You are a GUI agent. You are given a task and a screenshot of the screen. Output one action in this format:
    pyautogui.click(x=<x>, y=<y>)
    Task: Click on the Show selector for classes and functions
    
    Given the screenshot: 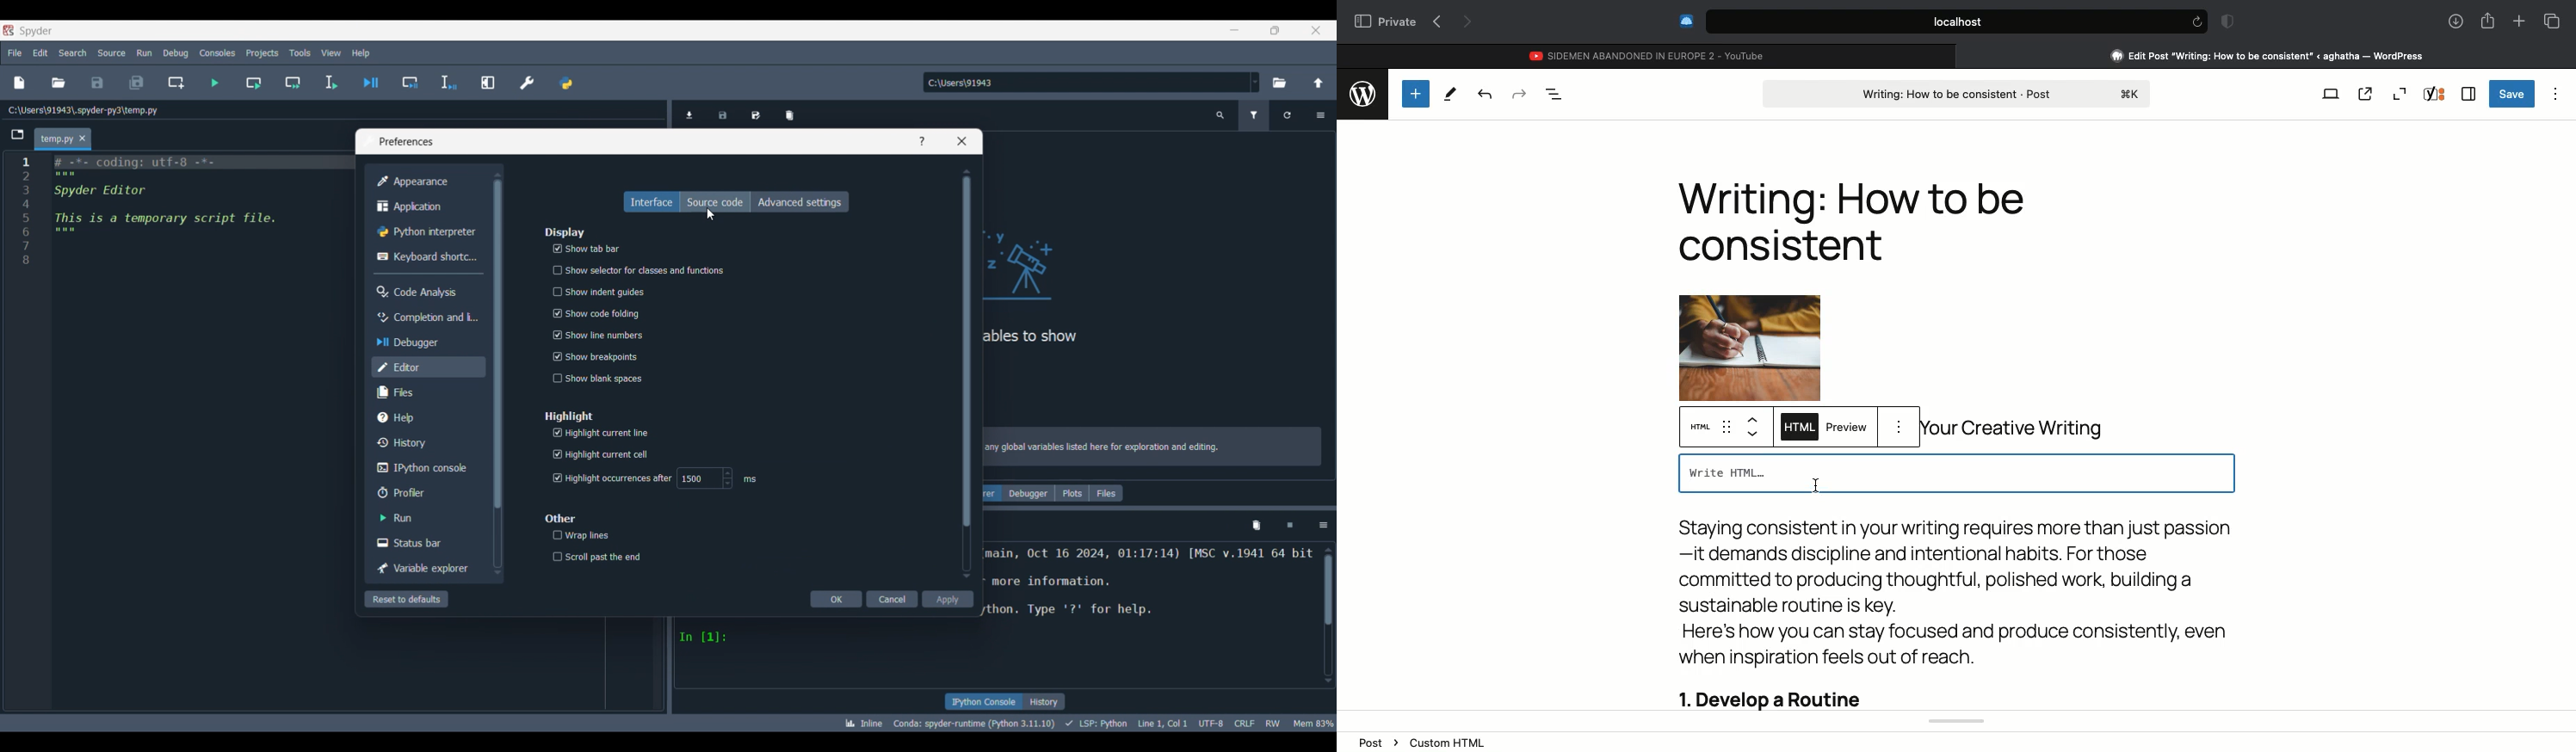 What is the action you would take?
    pyautogui.click(x=641, y=271)
    